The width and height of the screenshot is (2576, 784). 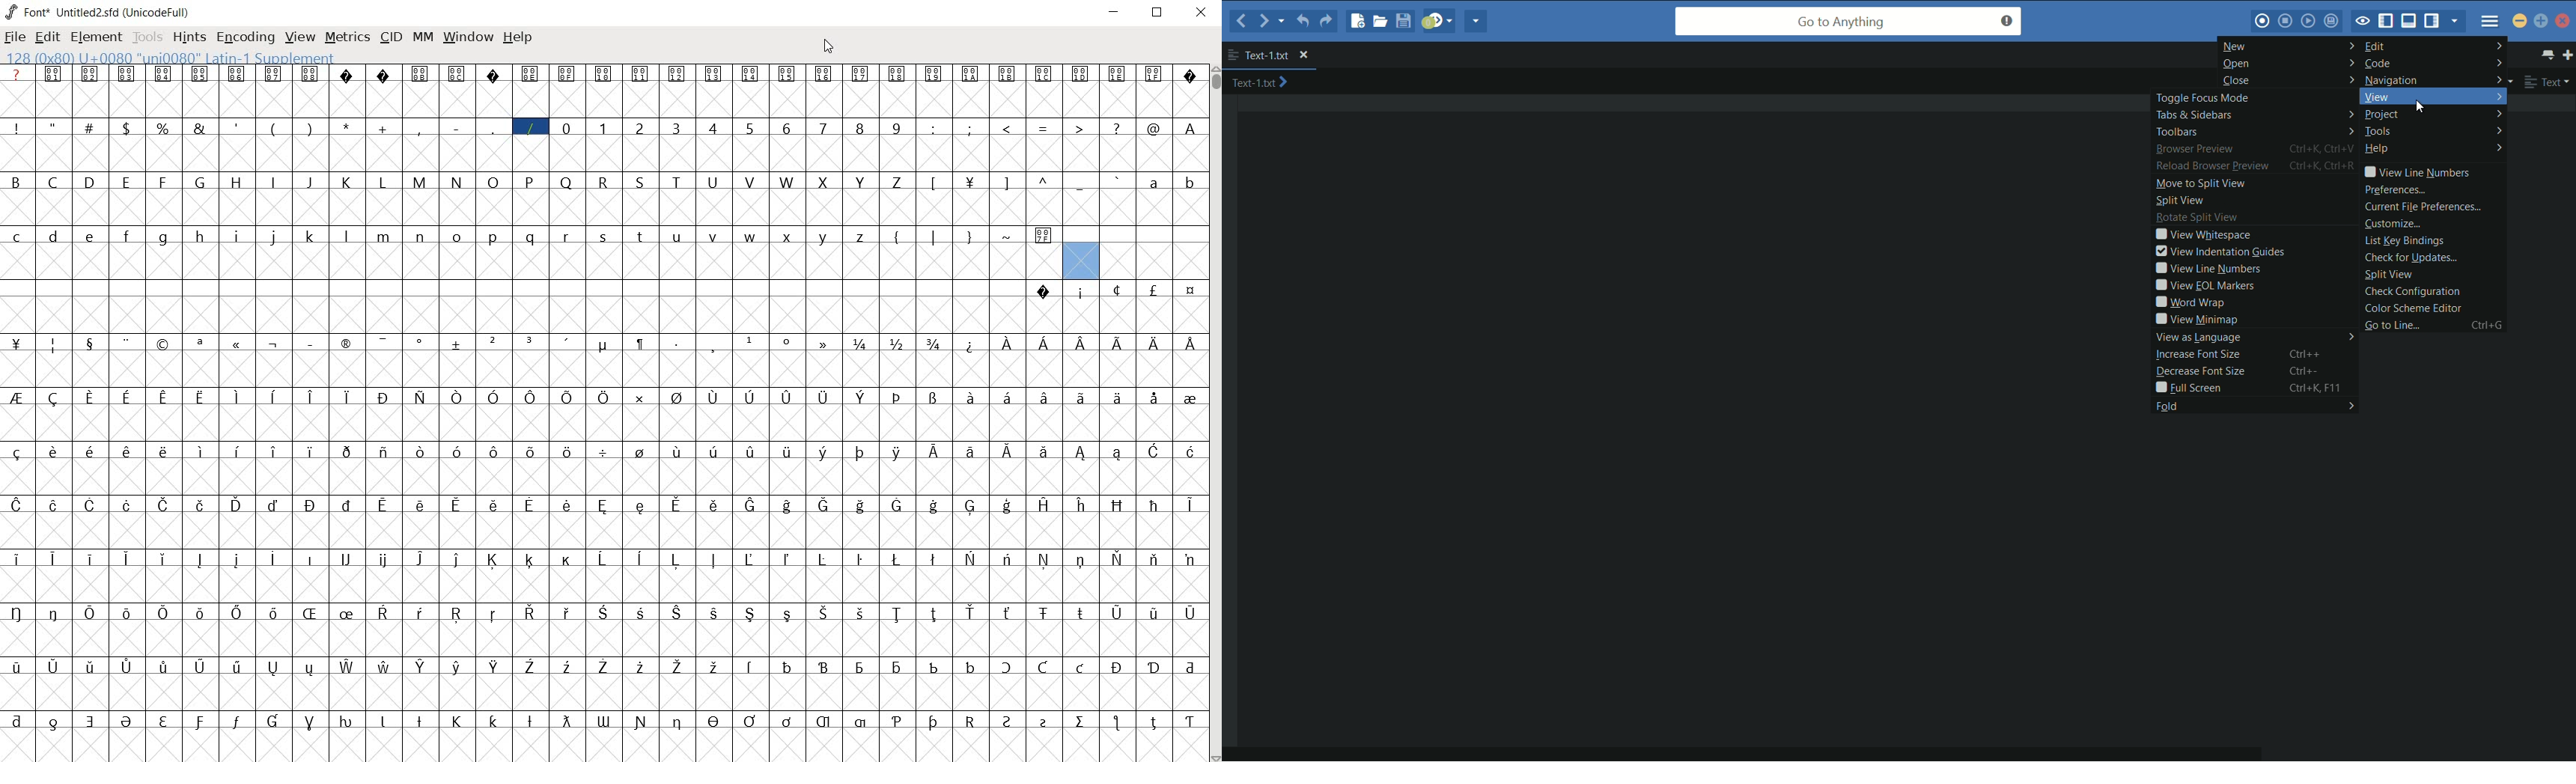 What do you see at coordinates (383, 453) in the screenshot?
I see `glyph` at bounding box center [383, 453].